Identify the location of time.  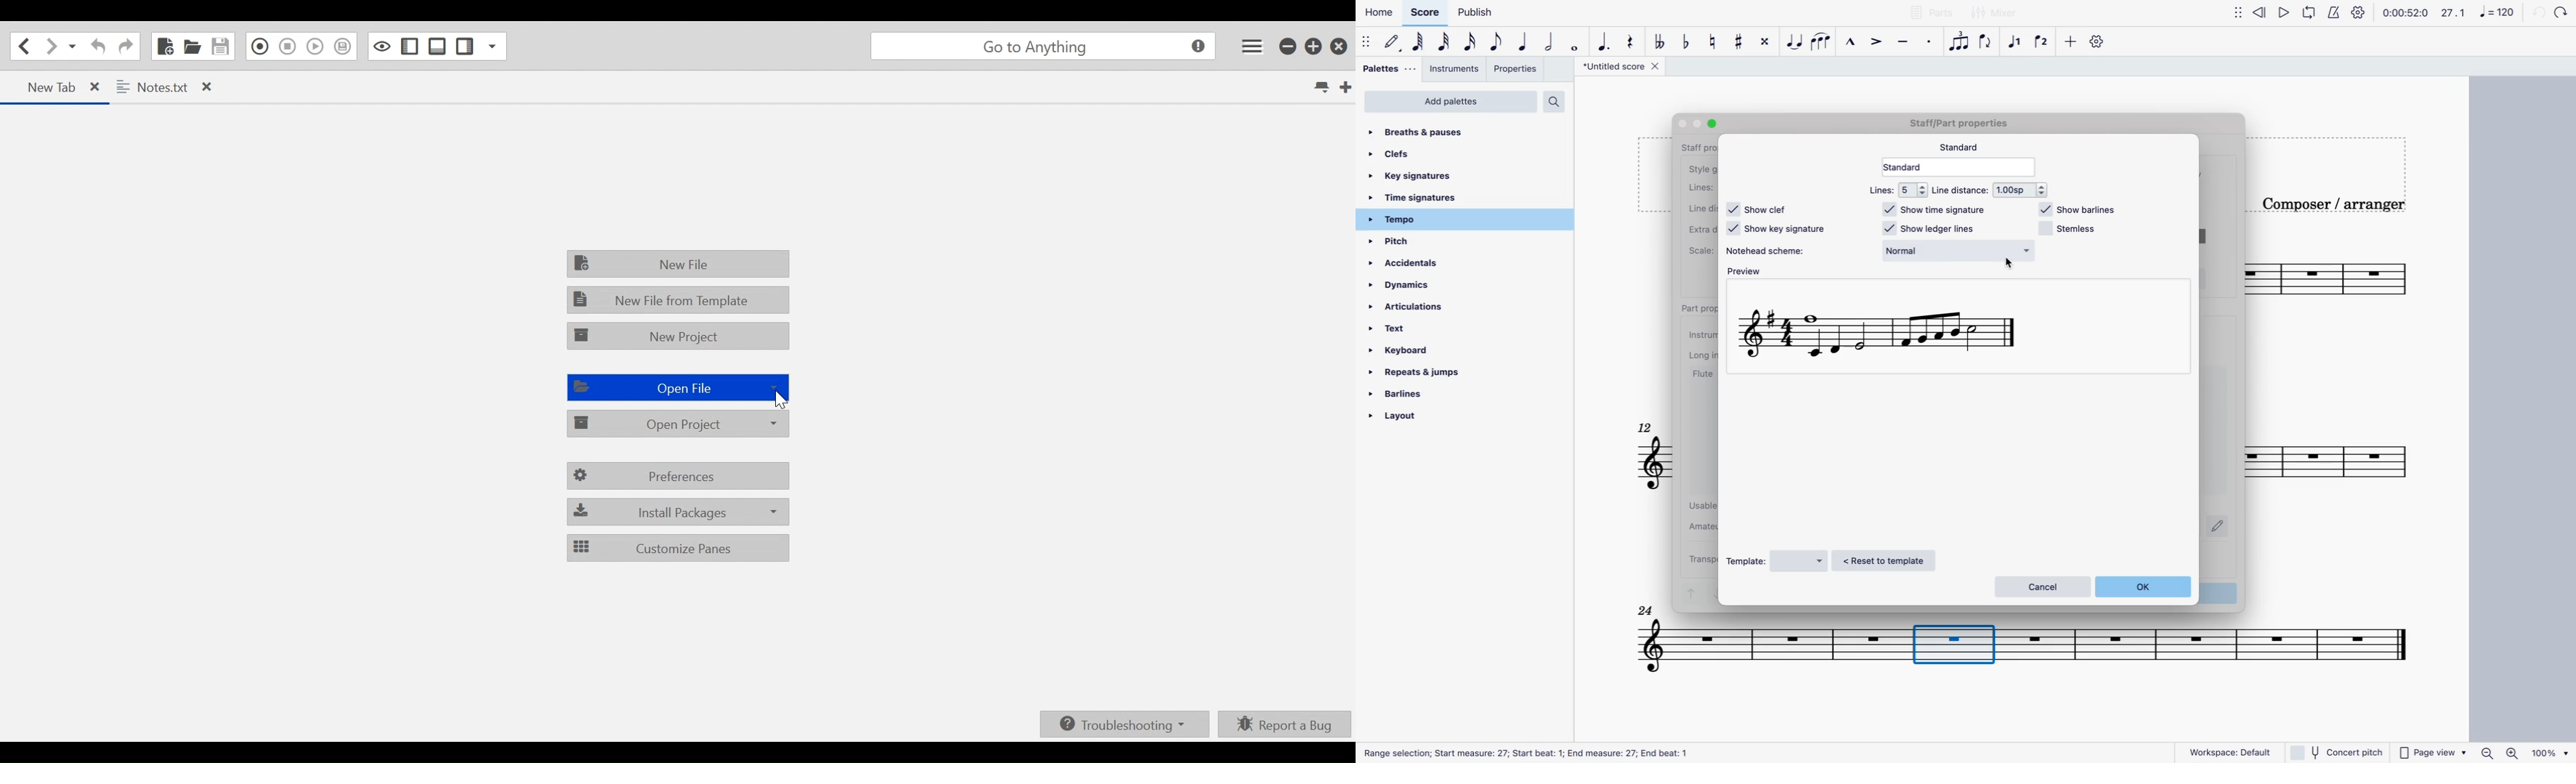
(2405, 12).